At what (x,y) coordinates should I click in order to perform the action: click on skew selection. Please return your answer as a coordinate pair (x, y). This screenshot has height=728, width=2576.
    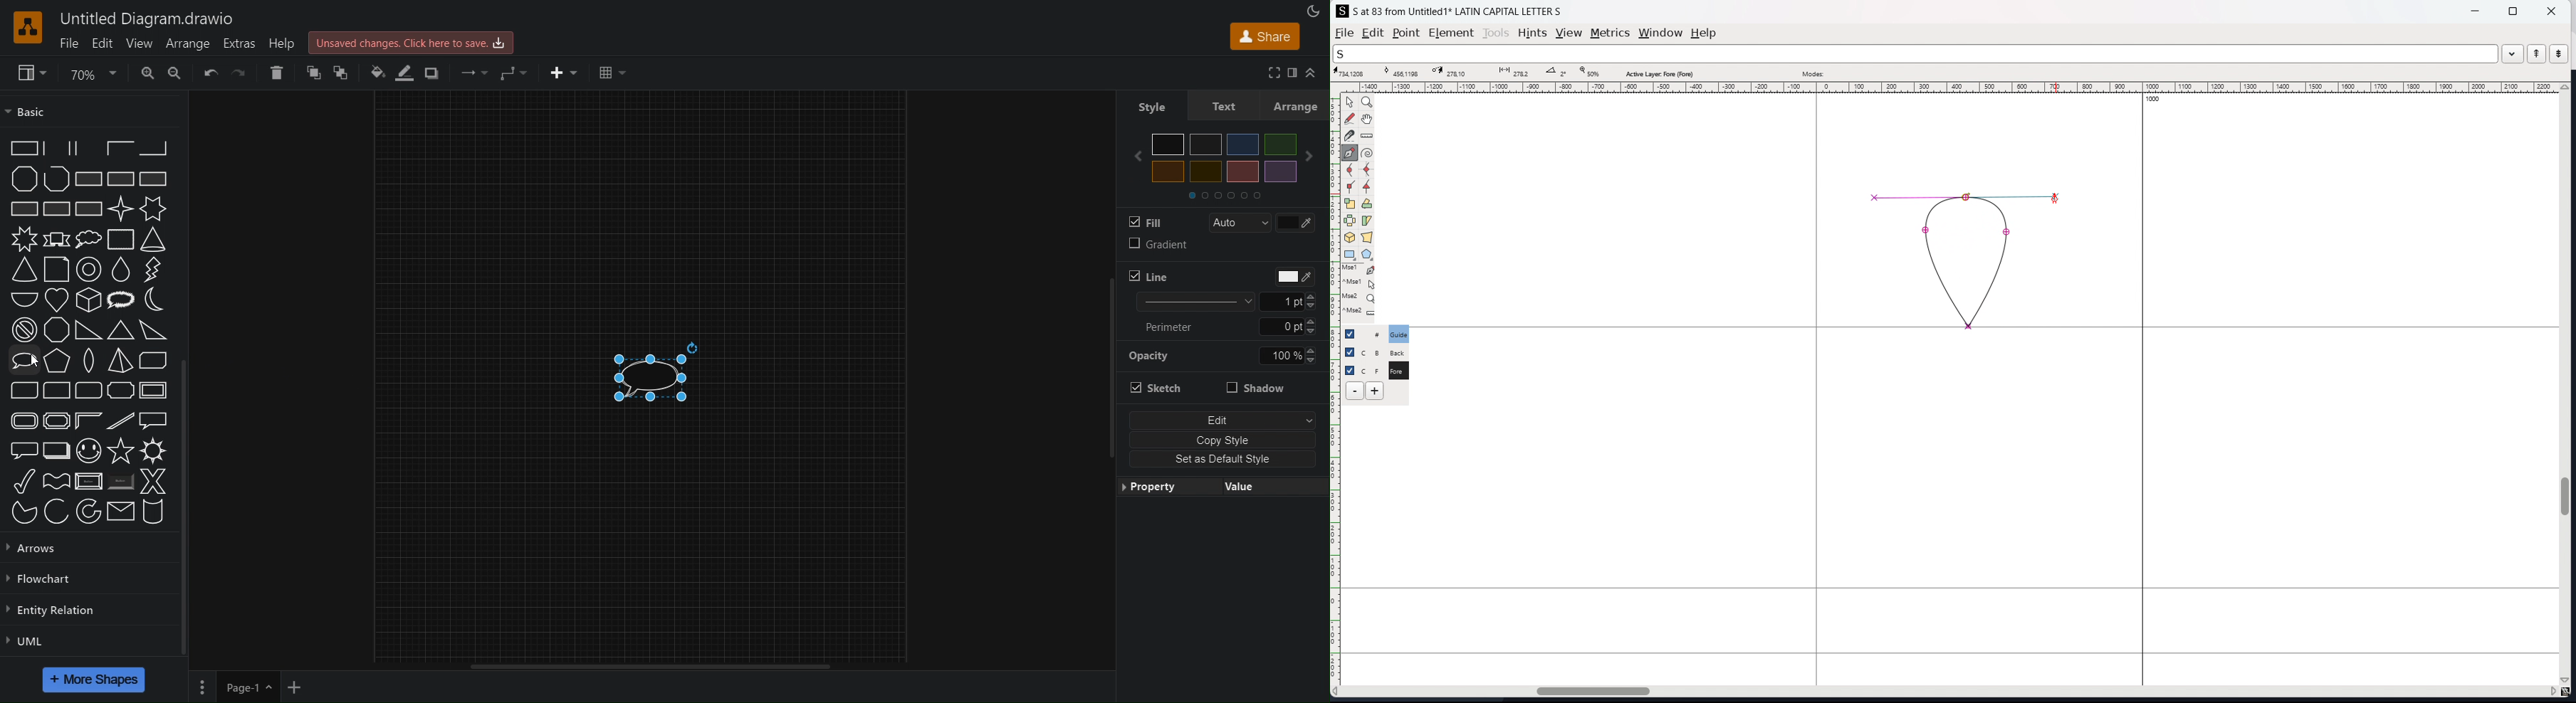
    Looking at the image, I should click on (1367, 222).